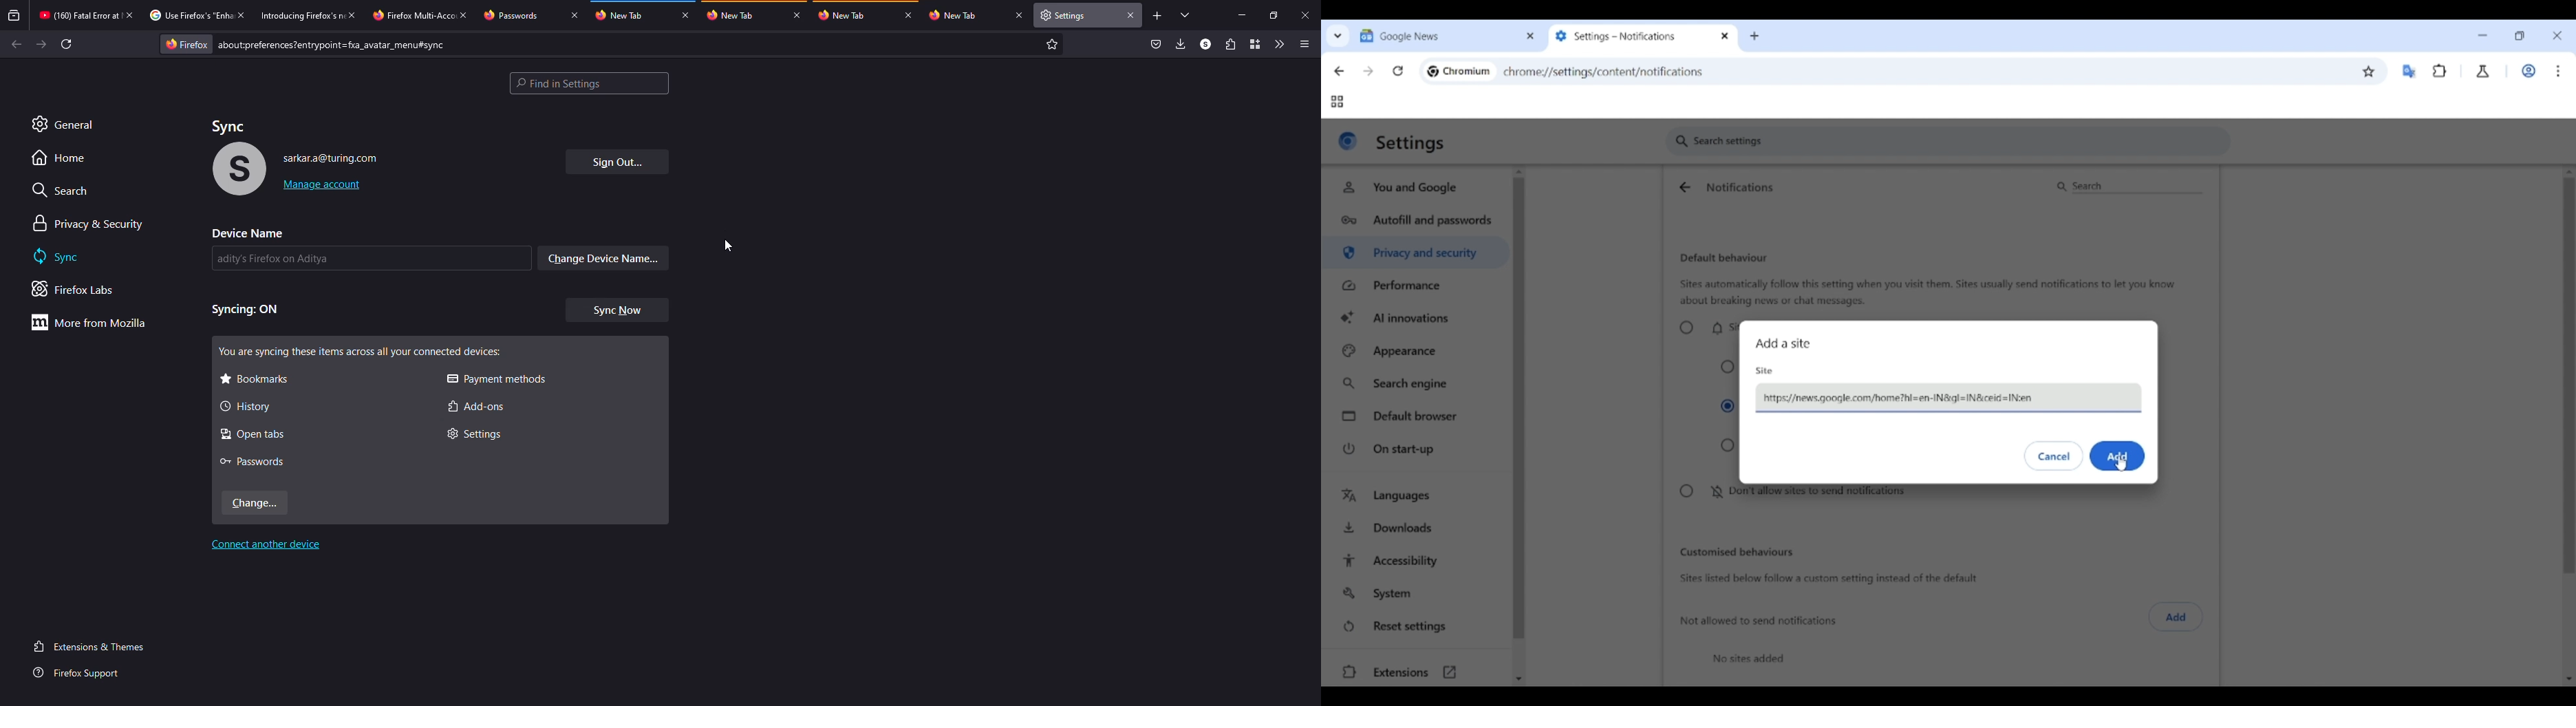 The image size is (2576, 728). What do you see at coordinates (2528, 71) in the screenshot?
I see `Work` at bounding box center [2528, 71].